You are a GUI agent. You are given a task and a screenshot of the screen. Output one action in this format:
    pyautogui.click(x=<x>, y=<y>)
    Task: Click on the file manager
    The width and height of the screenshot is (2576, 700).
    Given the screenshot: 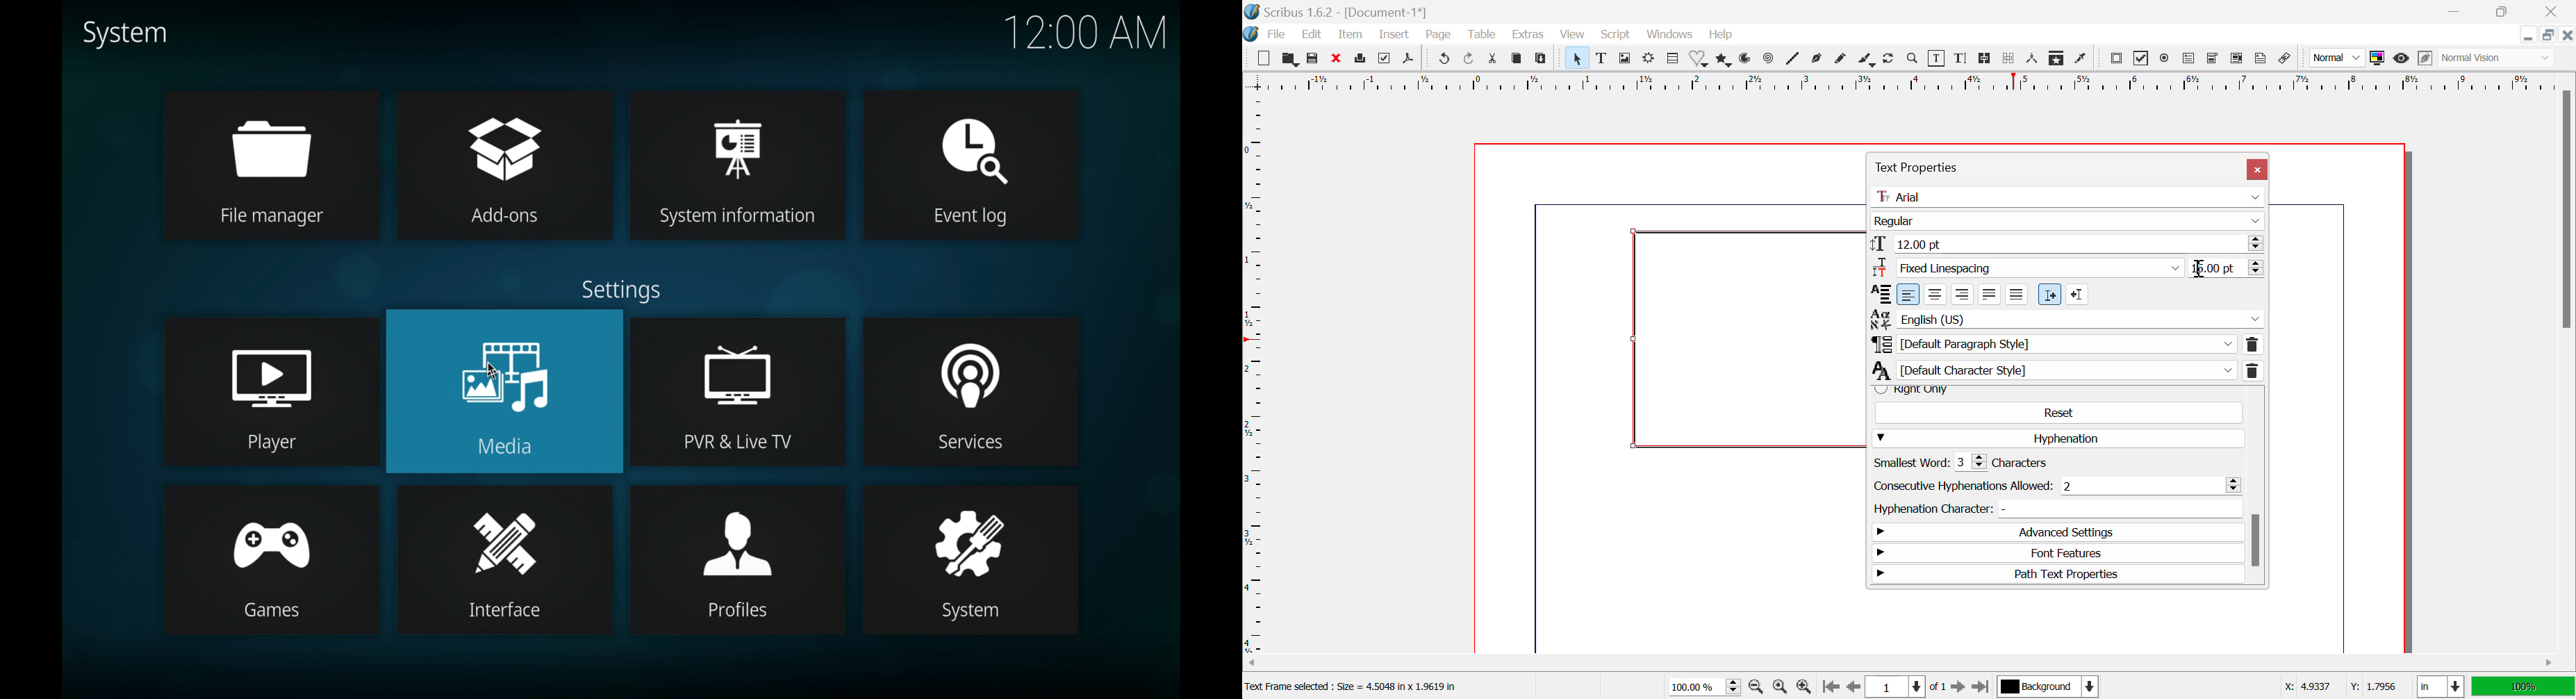 What is the action you would take?
    pyautogui.click(x=269, y=166)
    